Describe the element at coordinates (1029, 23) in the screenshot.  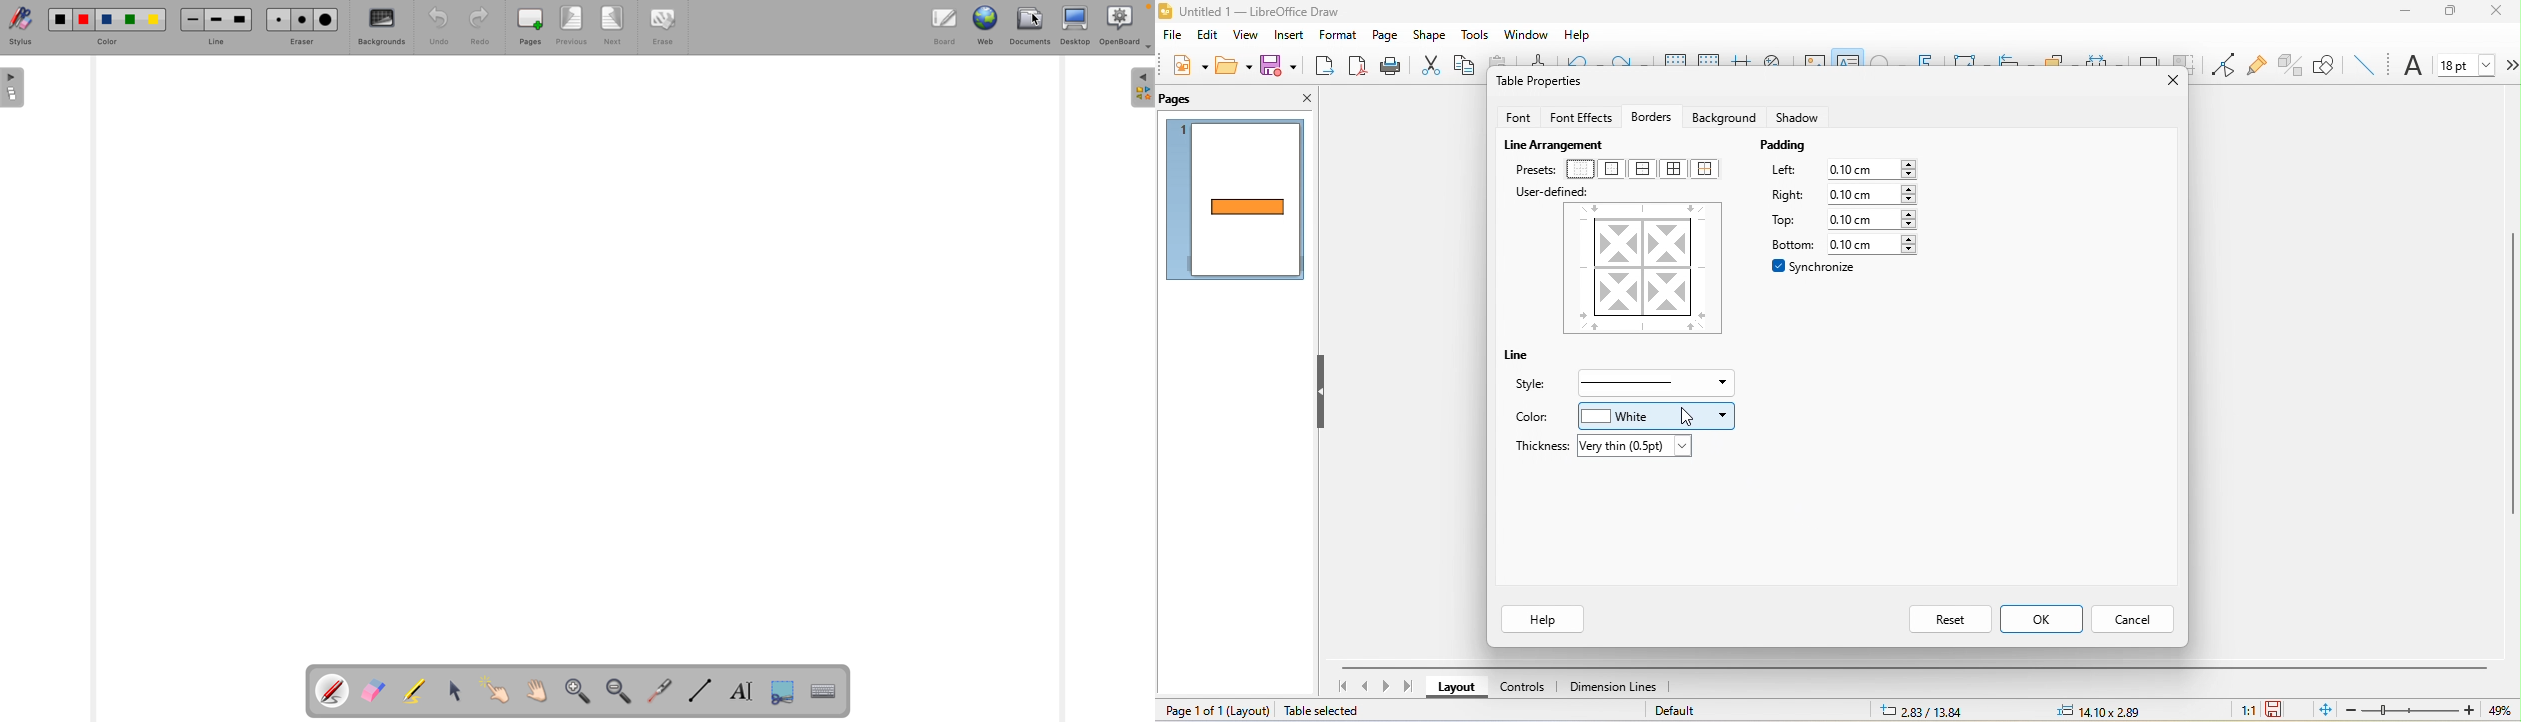
I see `documents` at that location.